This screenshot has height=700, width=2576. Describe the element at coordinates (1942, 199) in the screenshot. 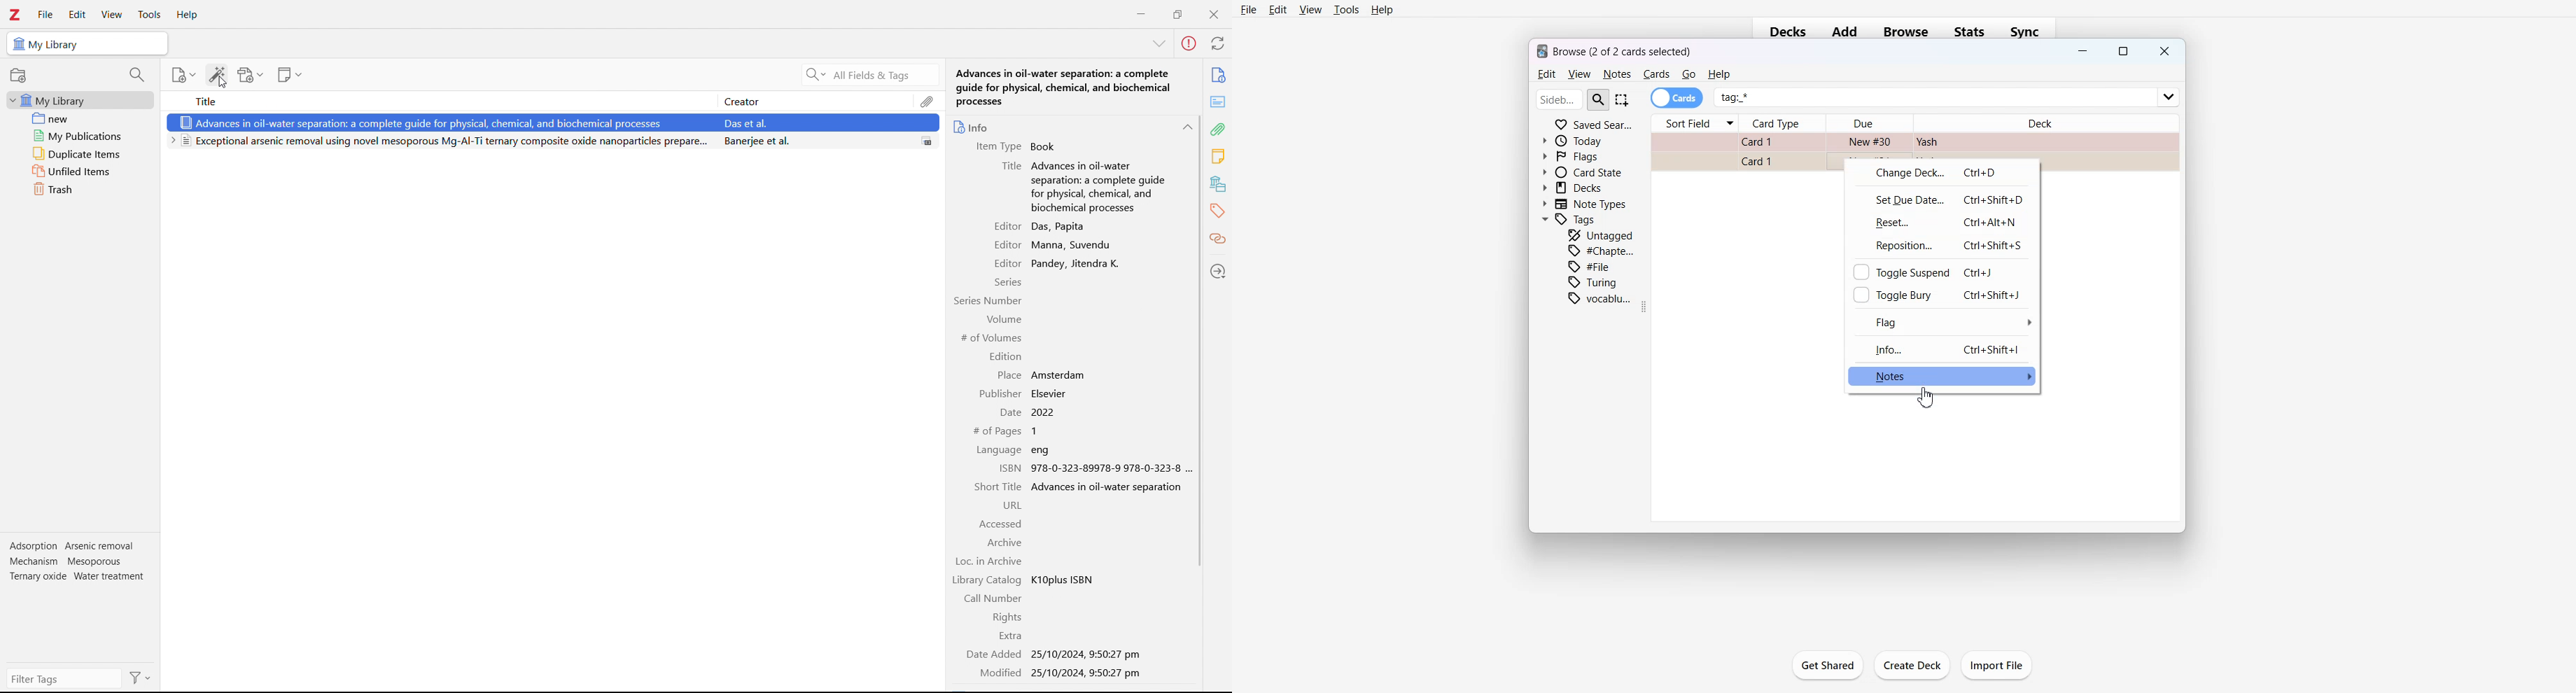

I see `Set Due date` at that location.